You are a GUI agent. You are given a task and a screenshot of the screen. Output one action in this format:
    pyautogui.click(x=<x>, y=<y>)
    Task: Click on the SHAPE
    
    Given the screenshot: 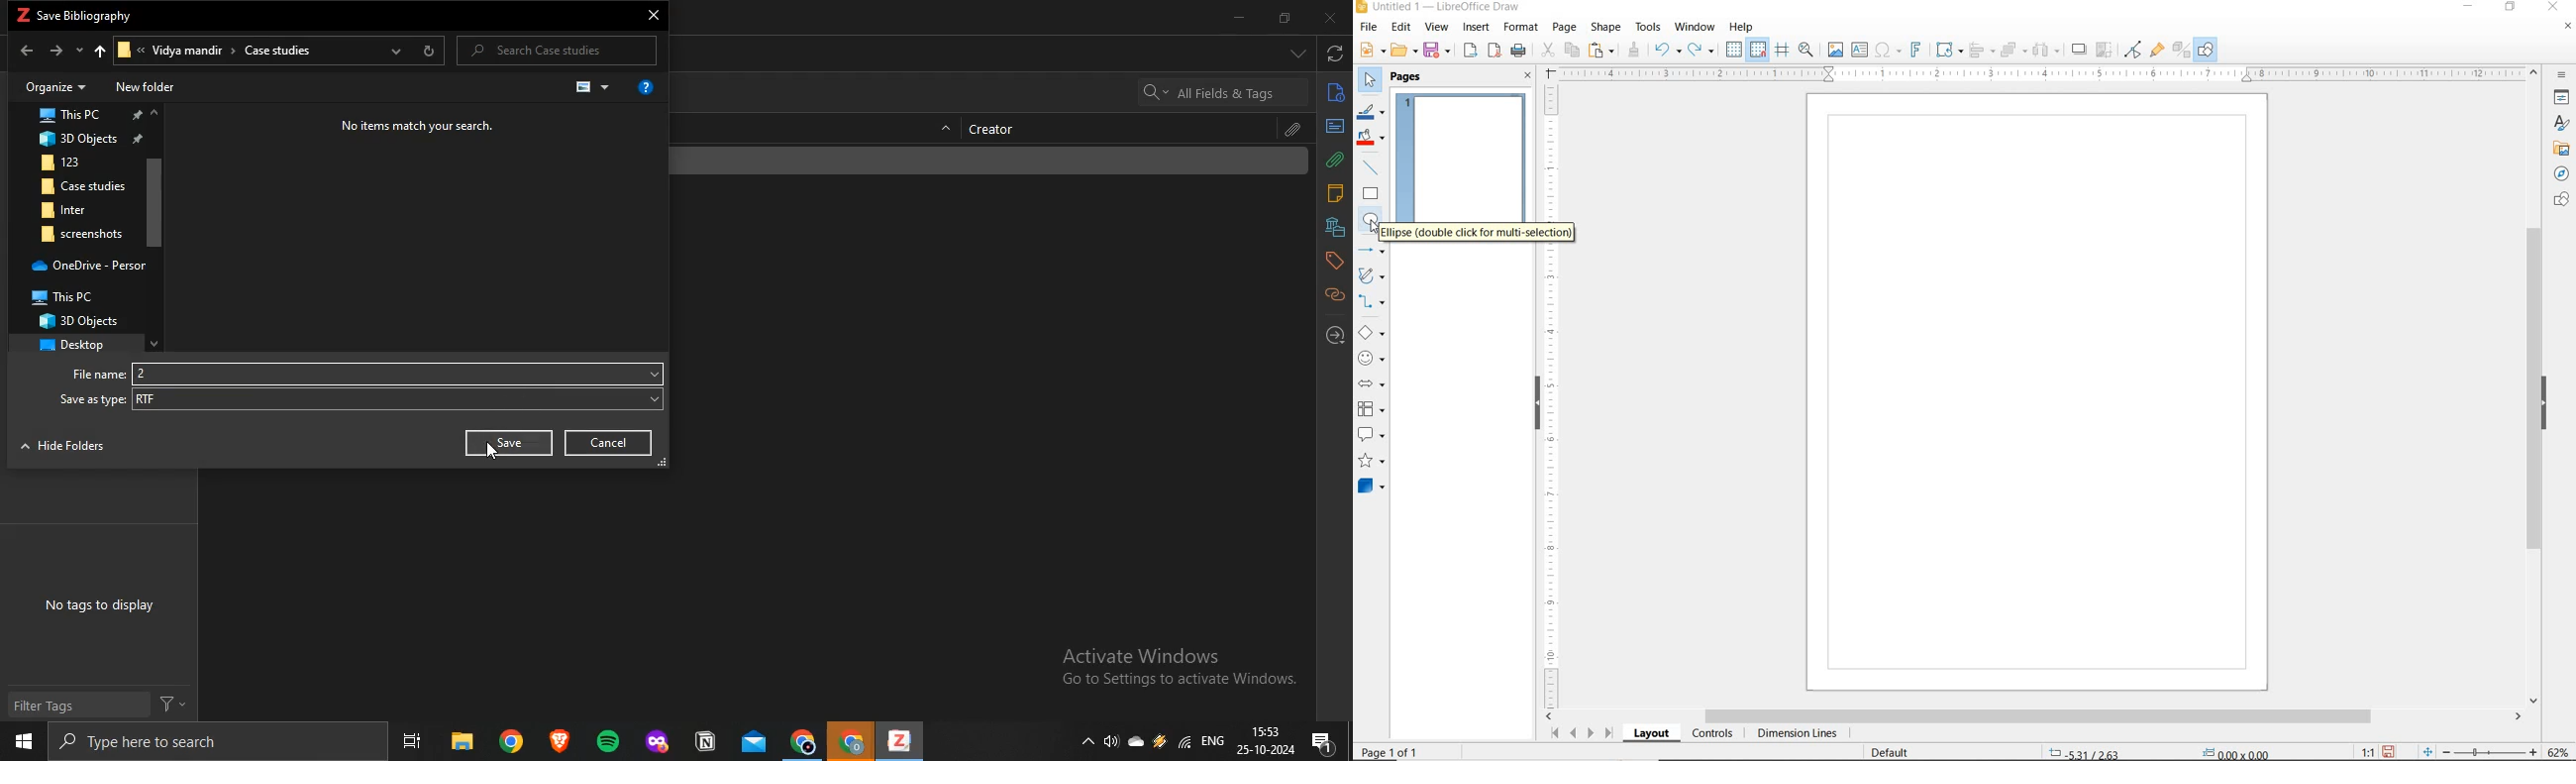 What is the action you would take?
    pyautogui.click(x=1607, y=29)
    